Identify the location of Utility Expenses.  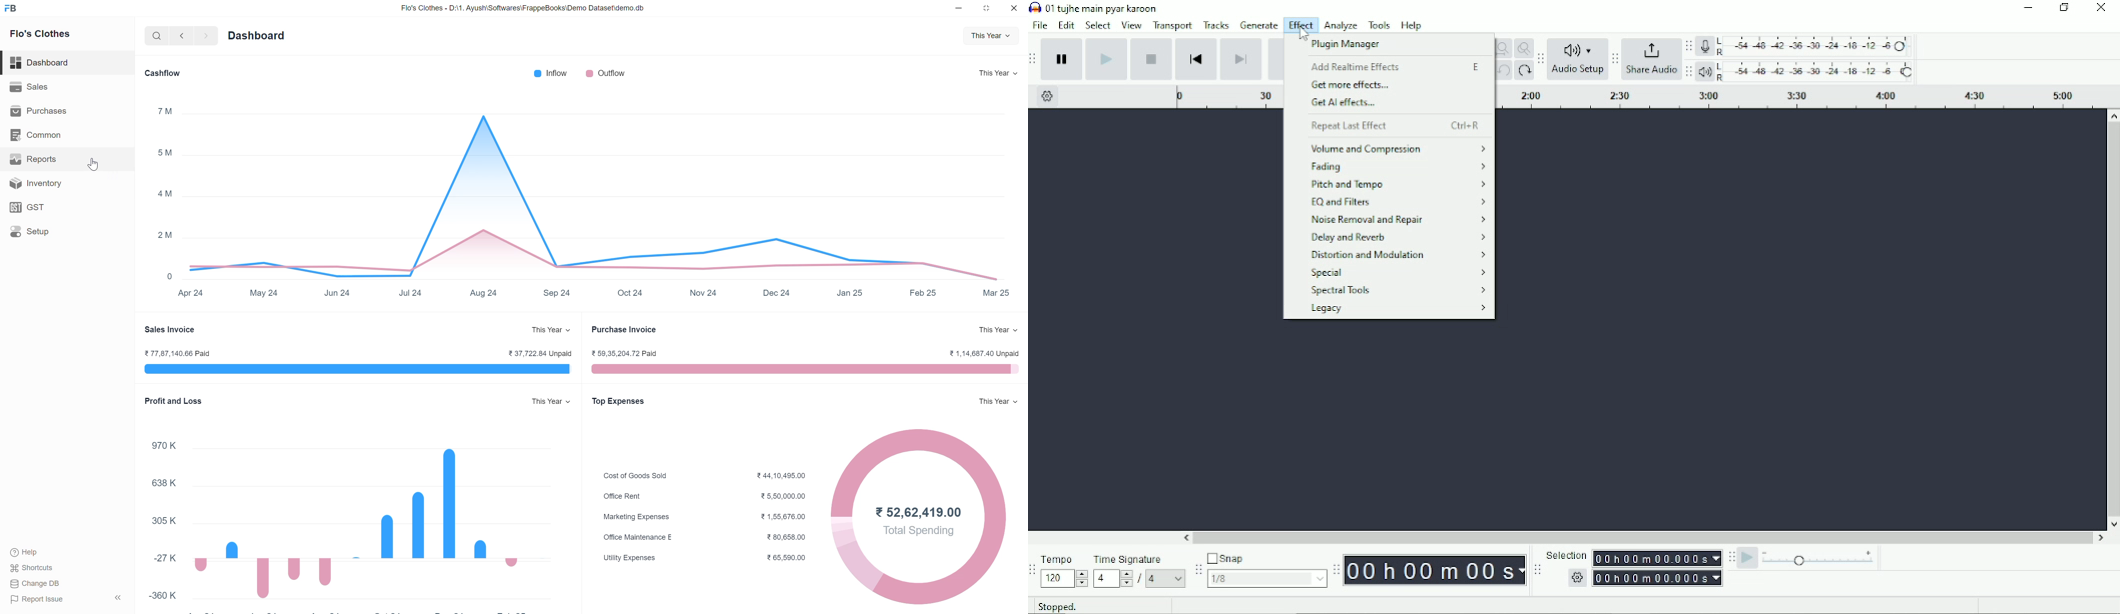
(633, 559).